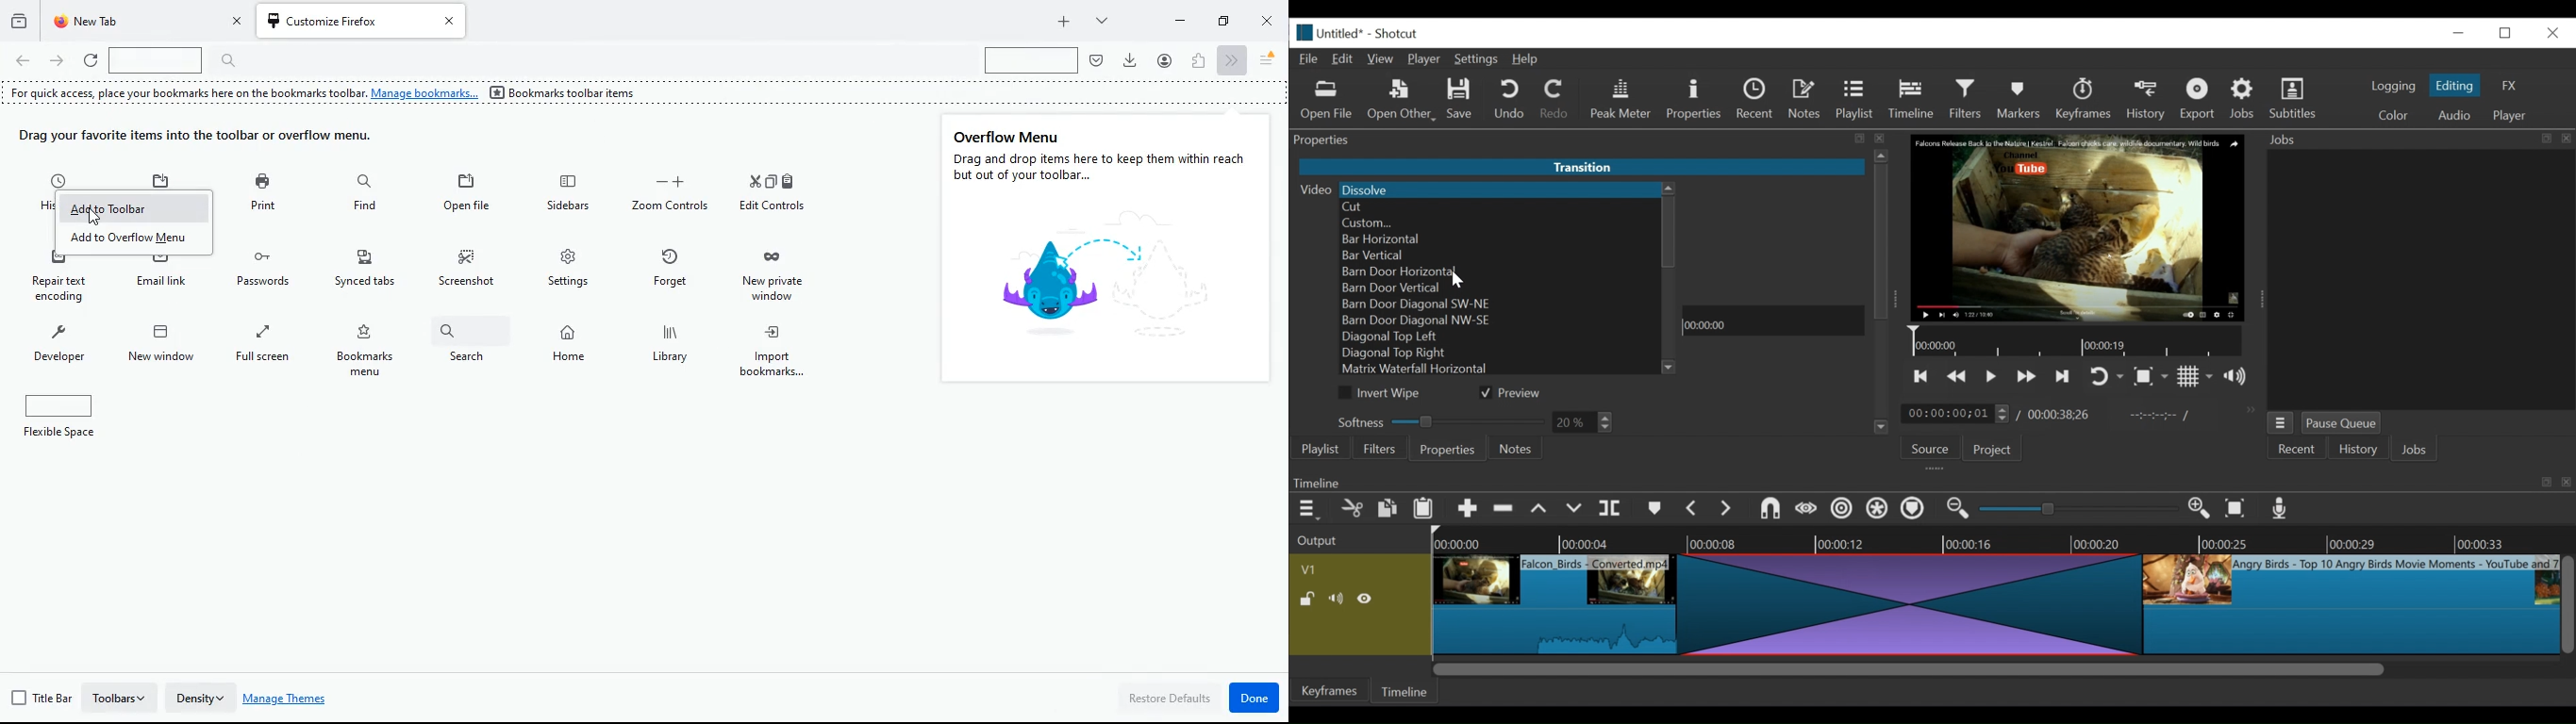 This screenshot has height=728, width=2576. What do you see at coordinates (2063, 414) in the screenshot?
I see `Total duration` at bounding box center [2063, 414].